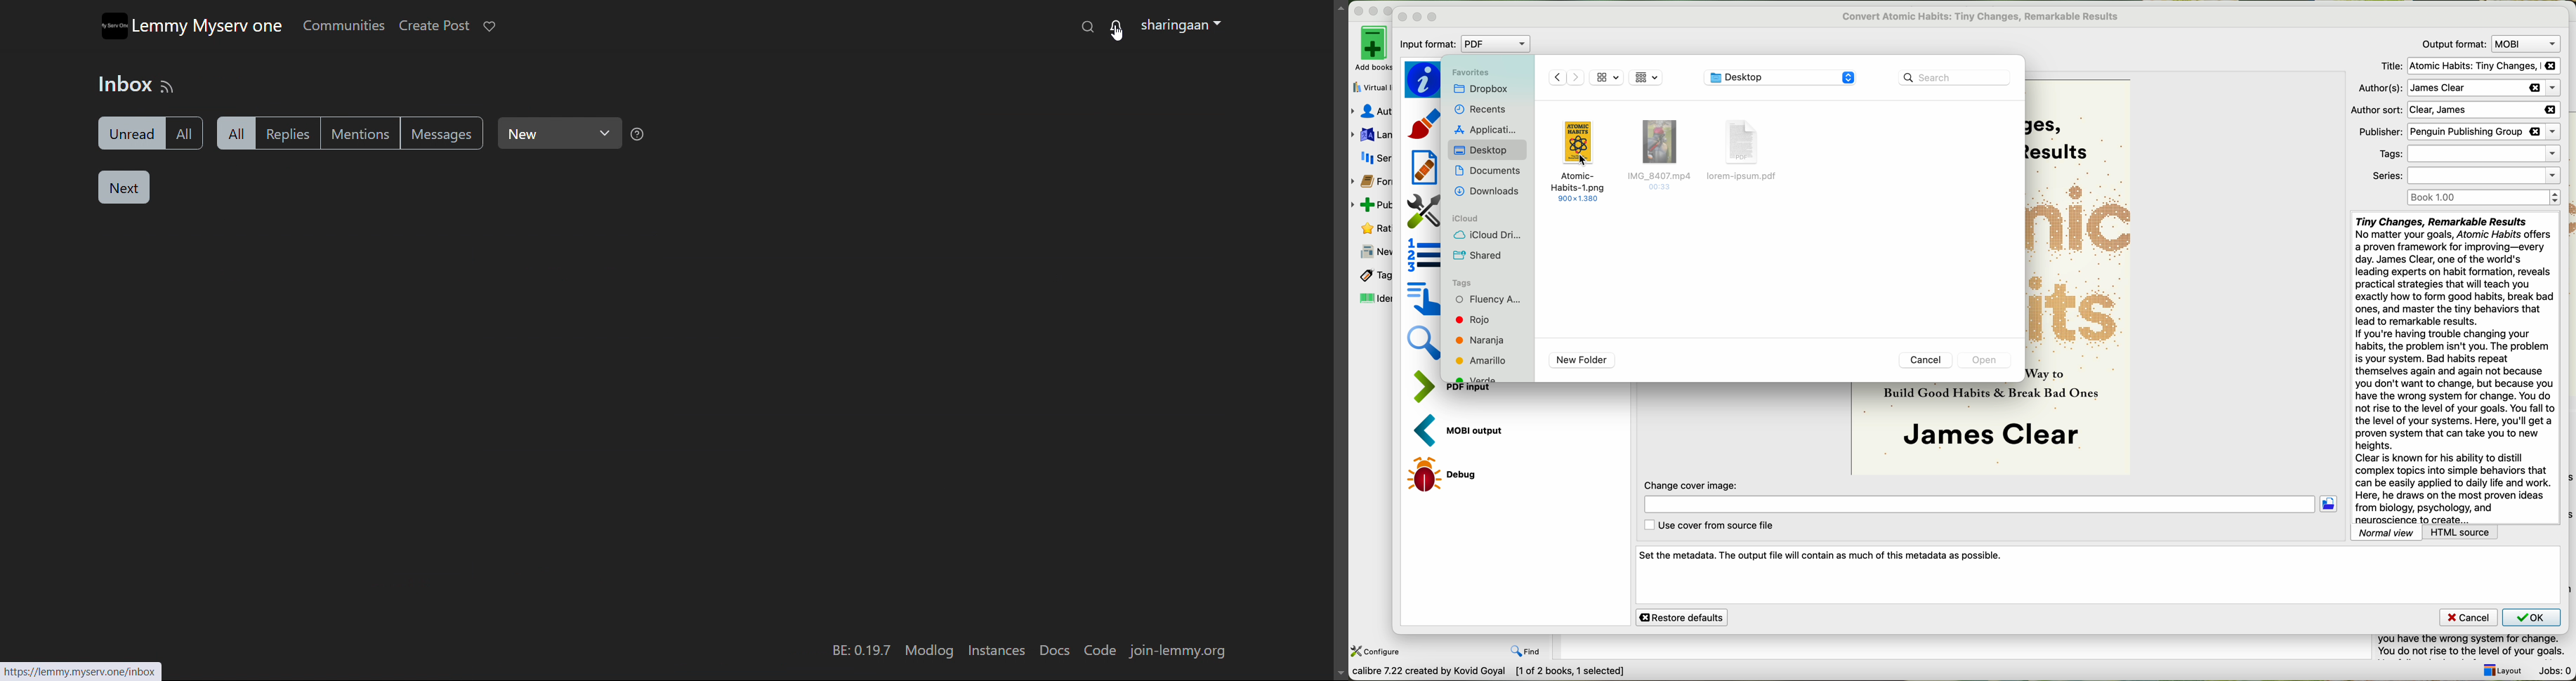  Describe the element at coordinates (1374, 298) in the screenshot. I see `identifiers` at that location.